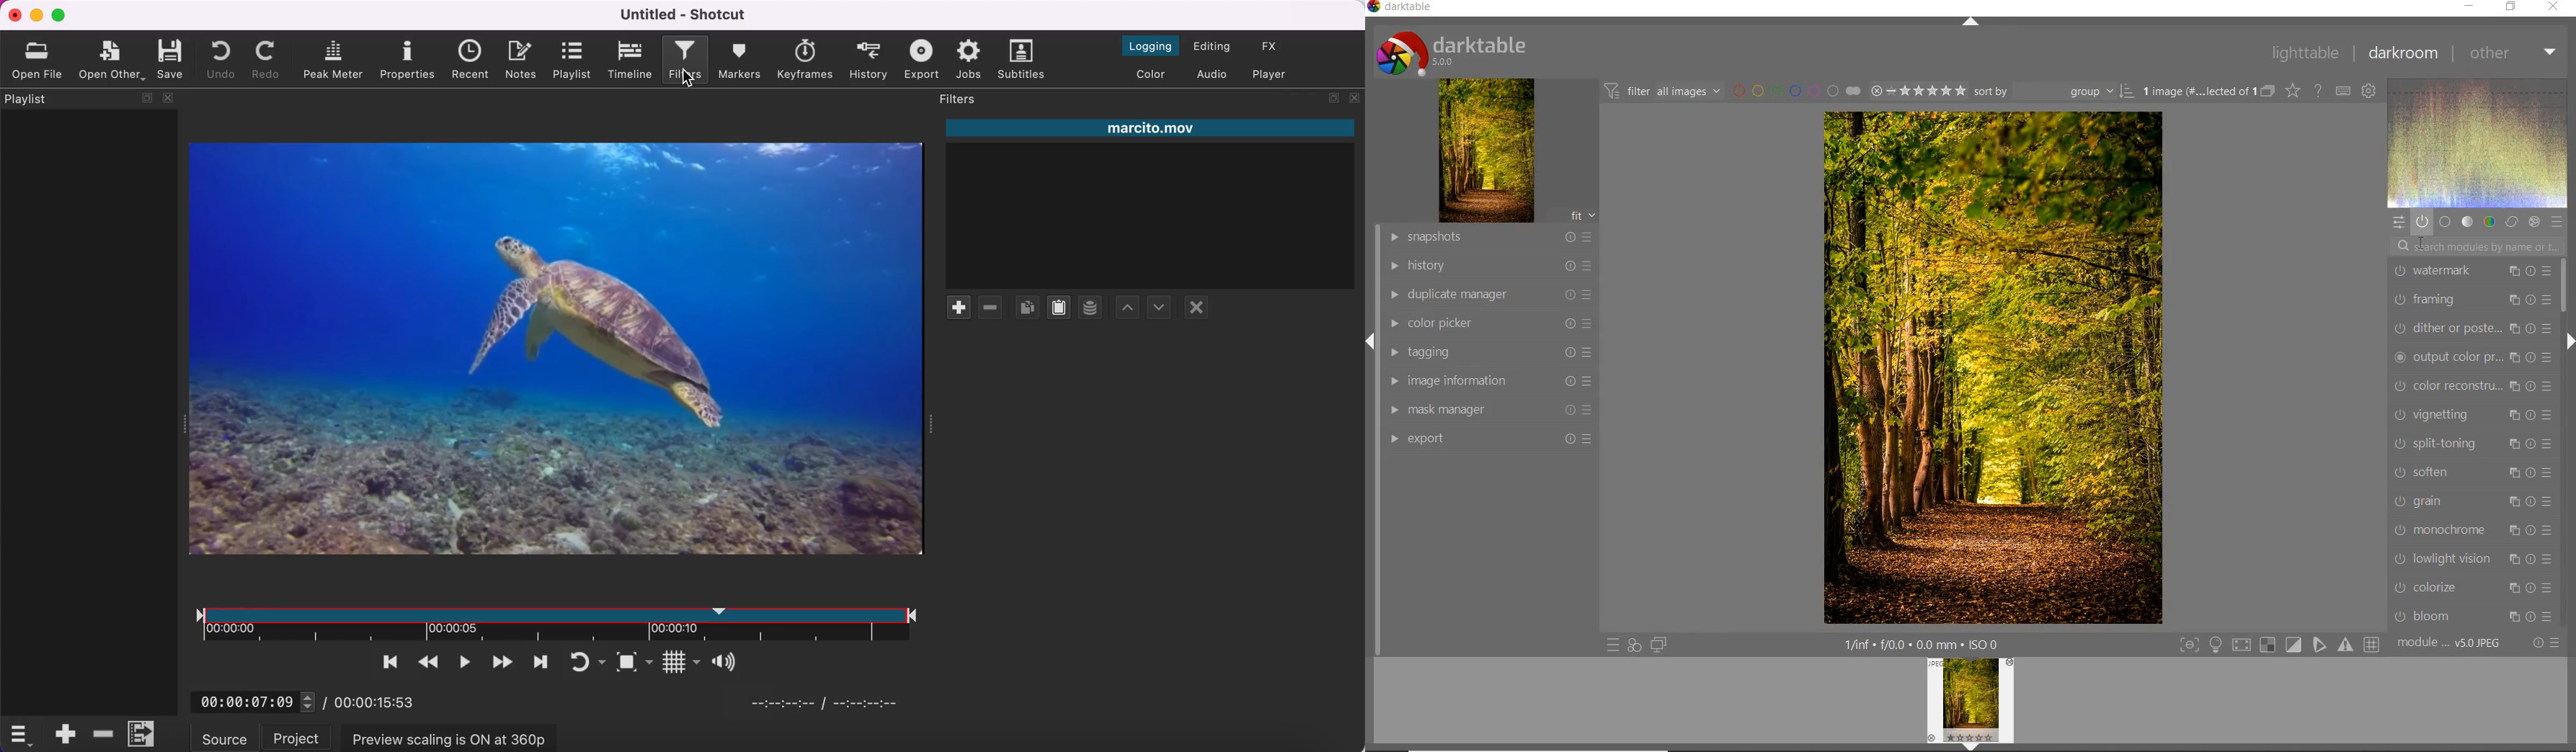  Describe the element at coordinates (253, 698) in the screenshot. I see `00:00:07:09` at that location.